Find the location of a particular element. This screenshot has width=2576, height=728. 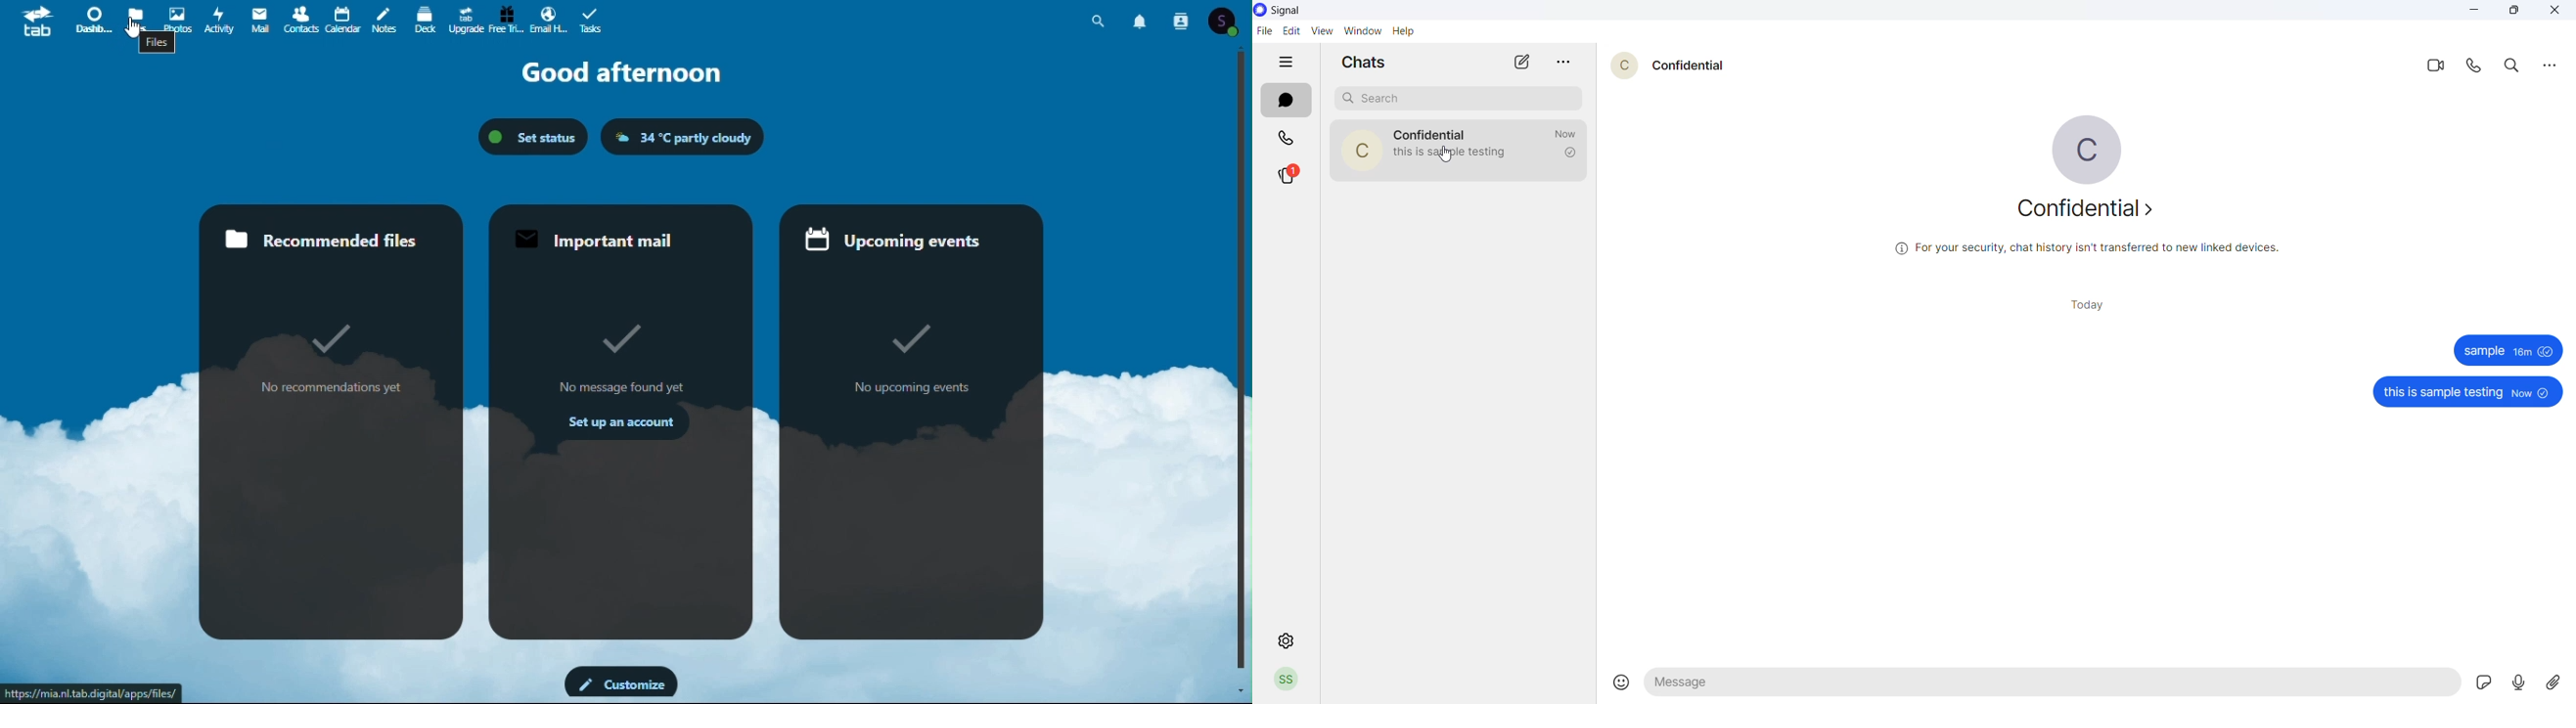

Email hosting is located at coordinates (549, 19).